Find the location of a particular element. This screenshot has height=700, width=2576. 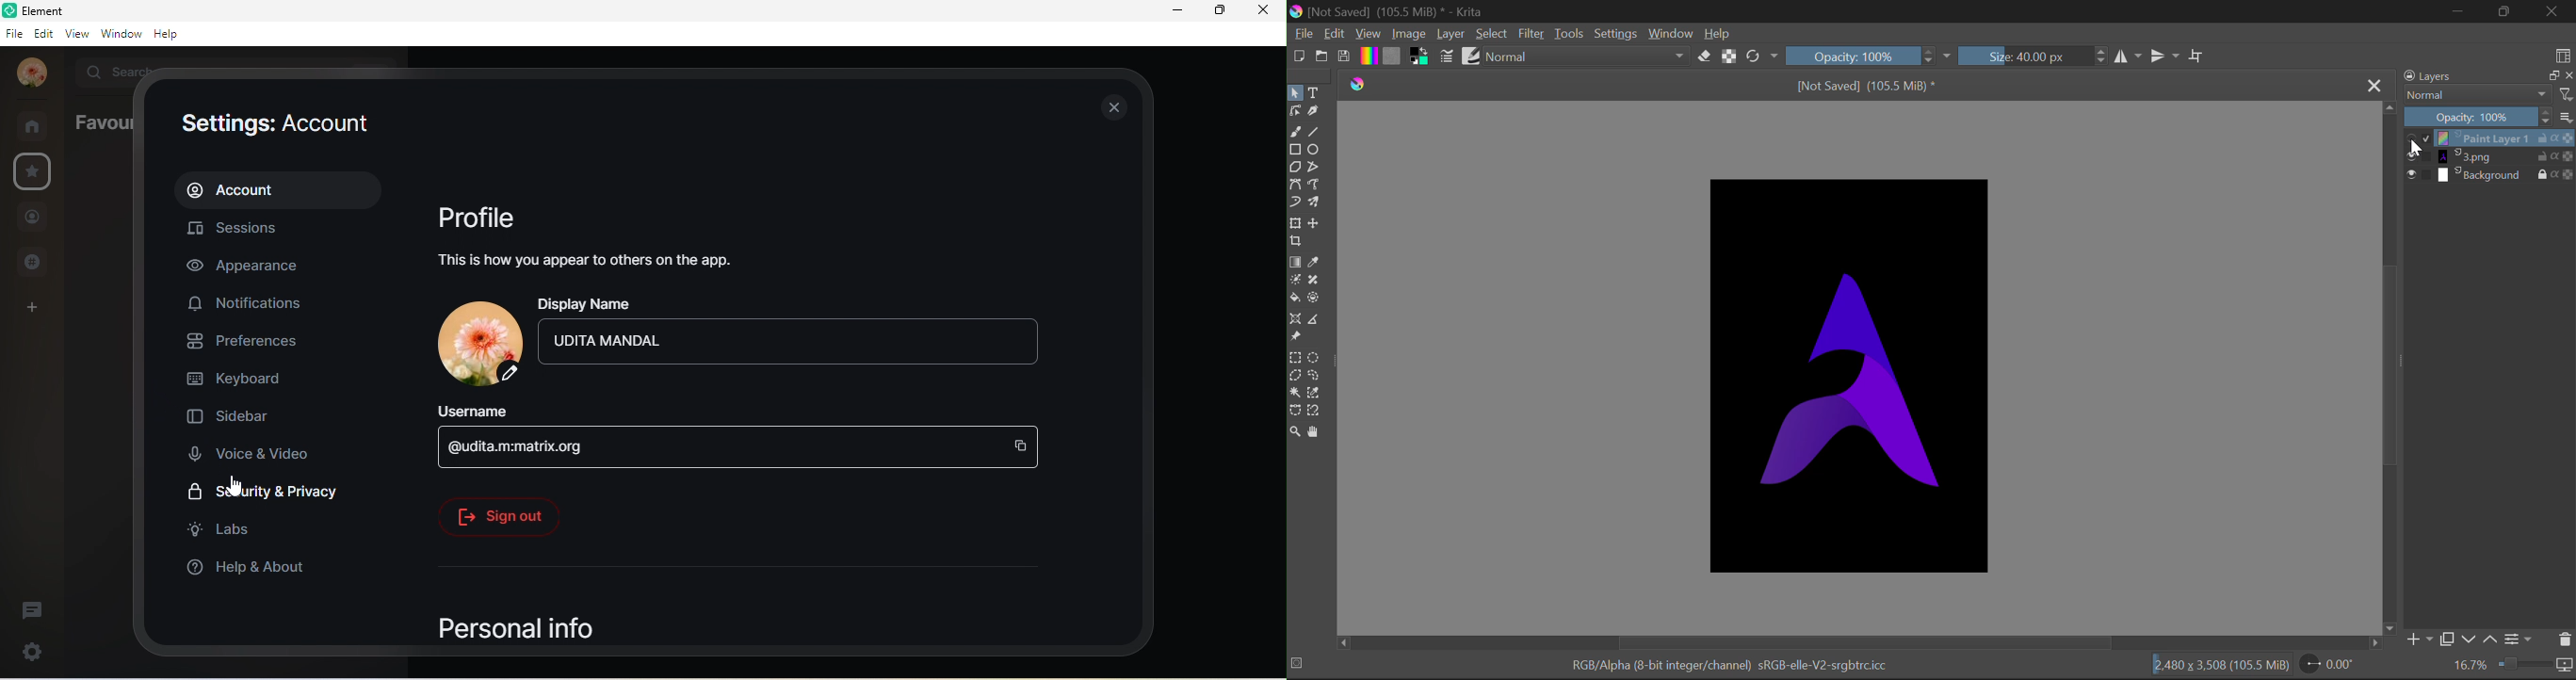

account is located at coordinates (281, 188).